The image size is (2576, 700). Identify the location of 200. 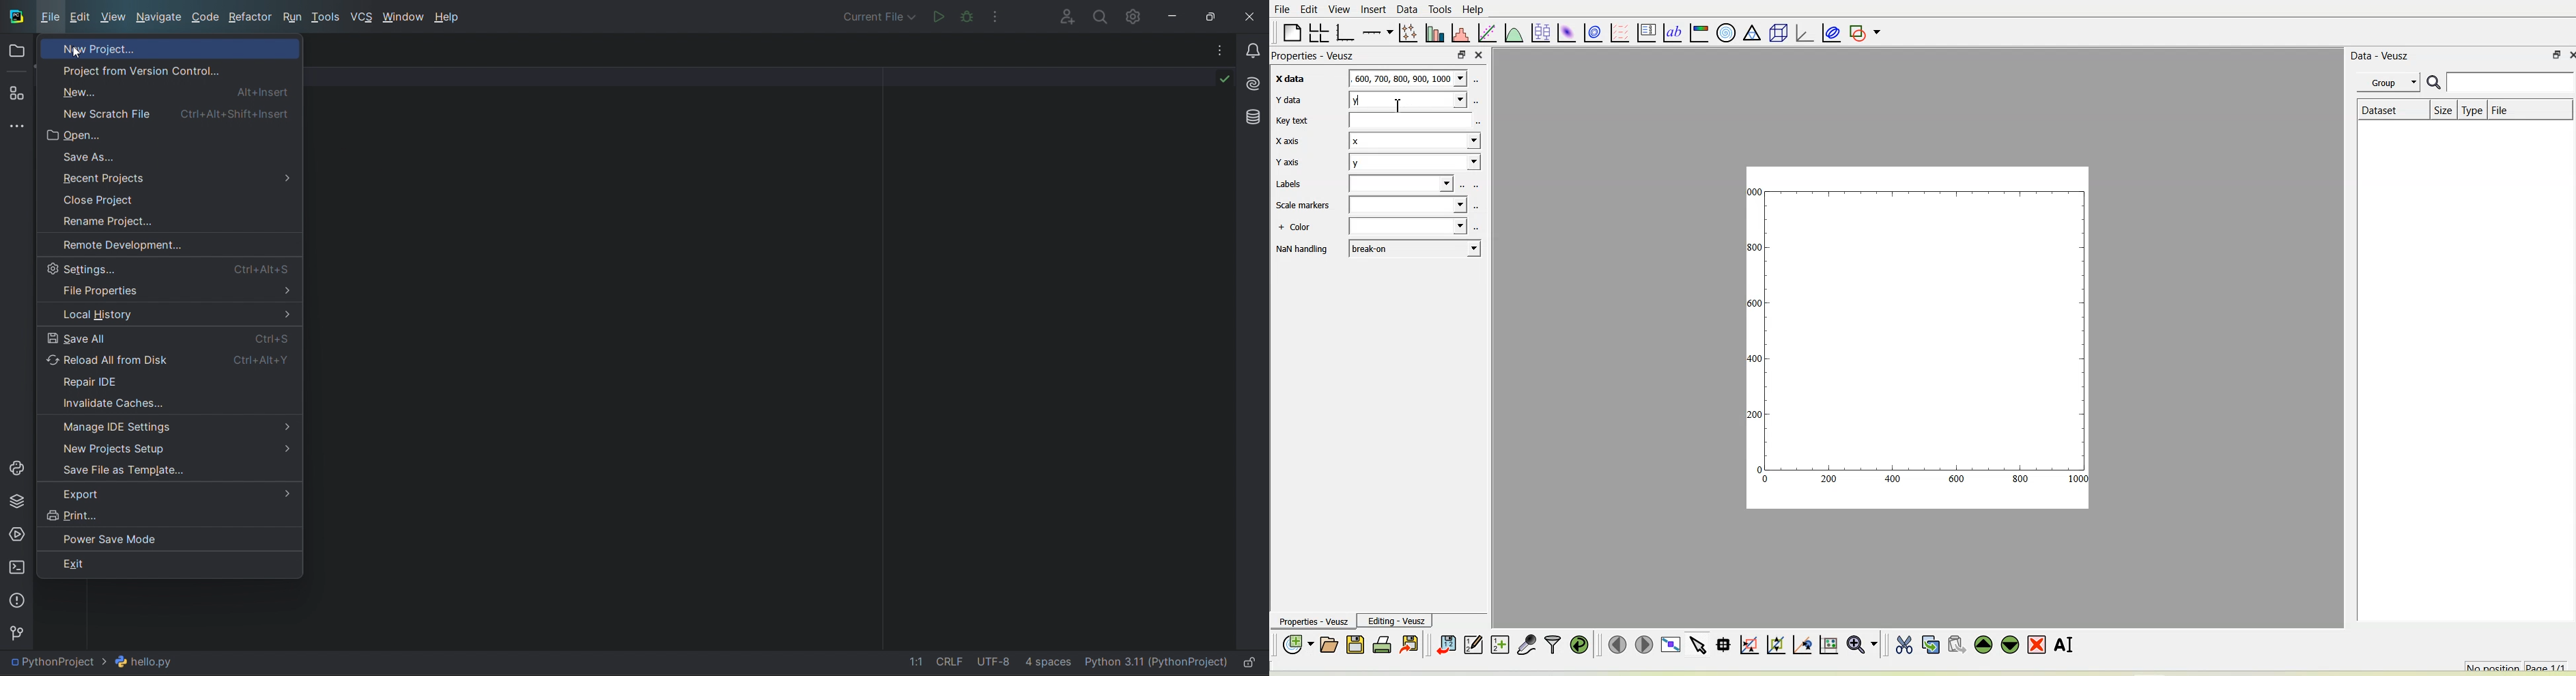
(1755, 414).